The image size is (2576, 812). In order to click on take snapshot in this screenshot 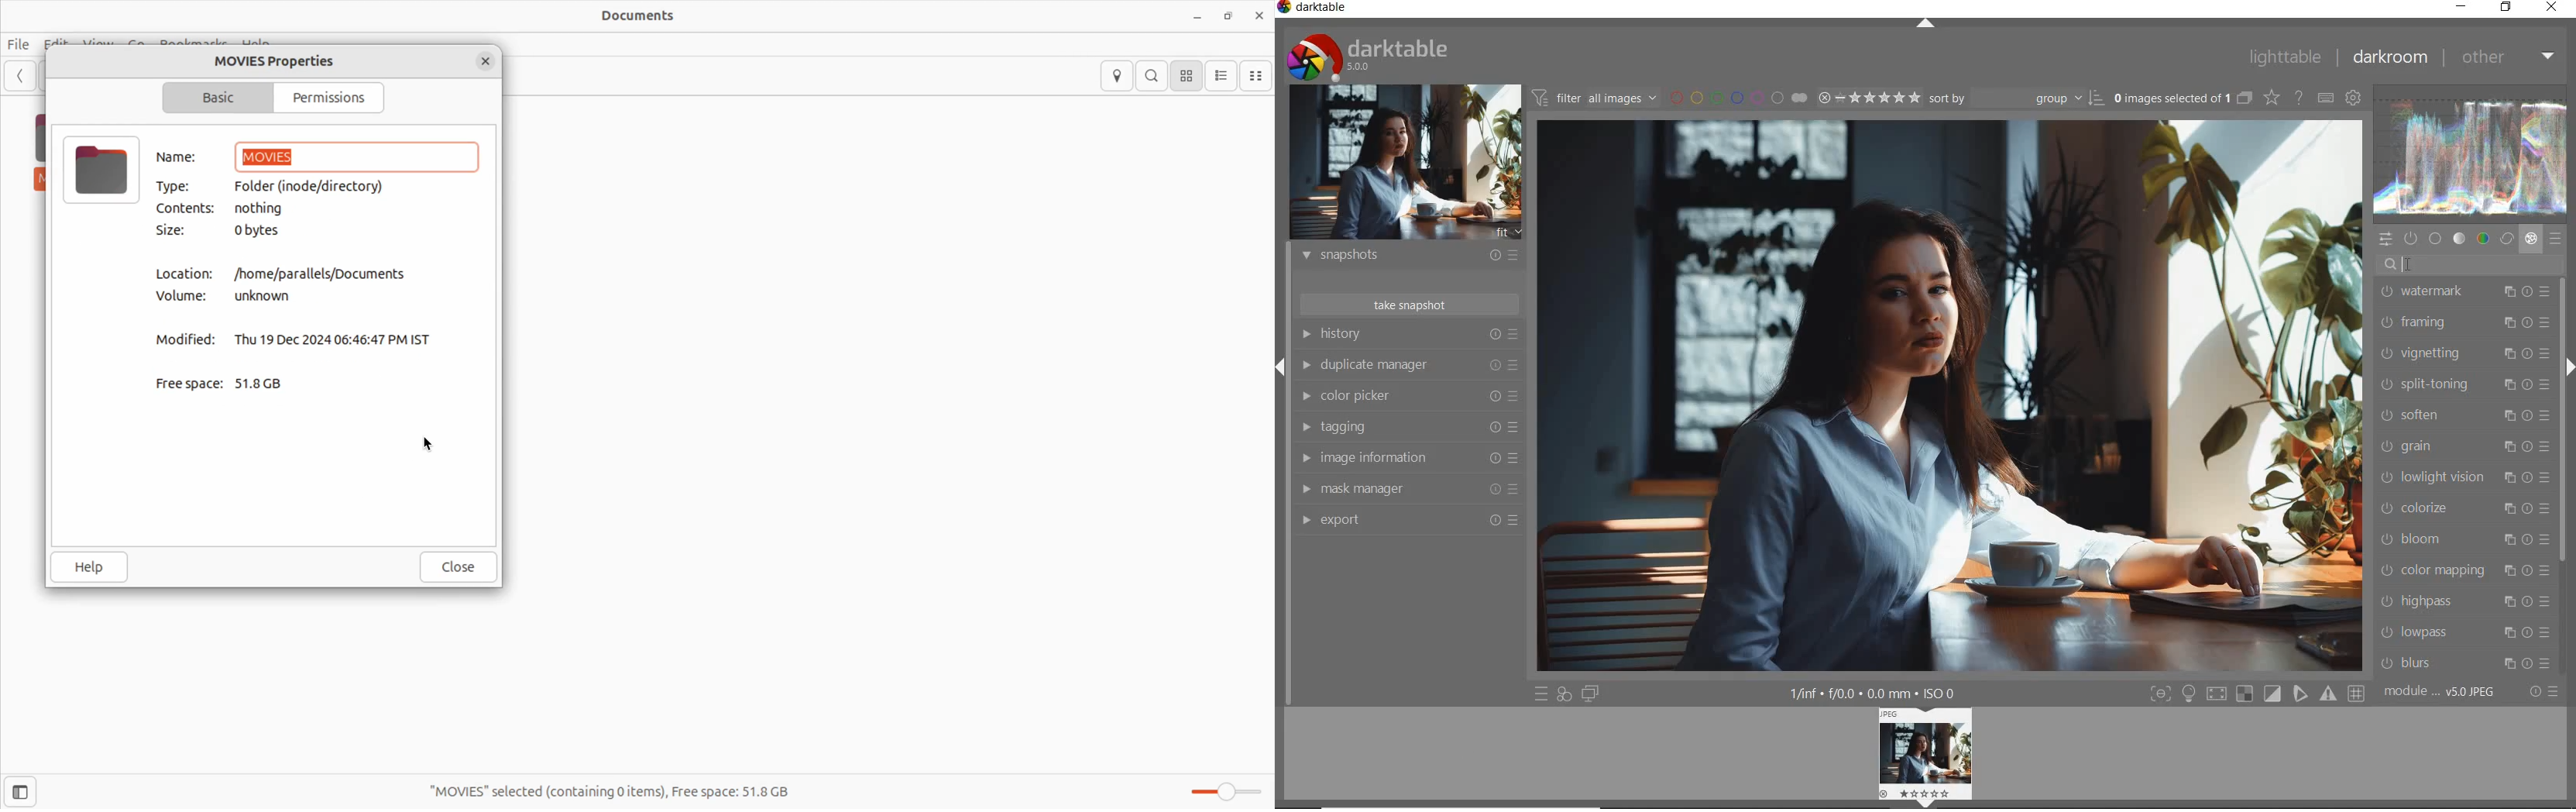, I will do `click(1410, 305)`.